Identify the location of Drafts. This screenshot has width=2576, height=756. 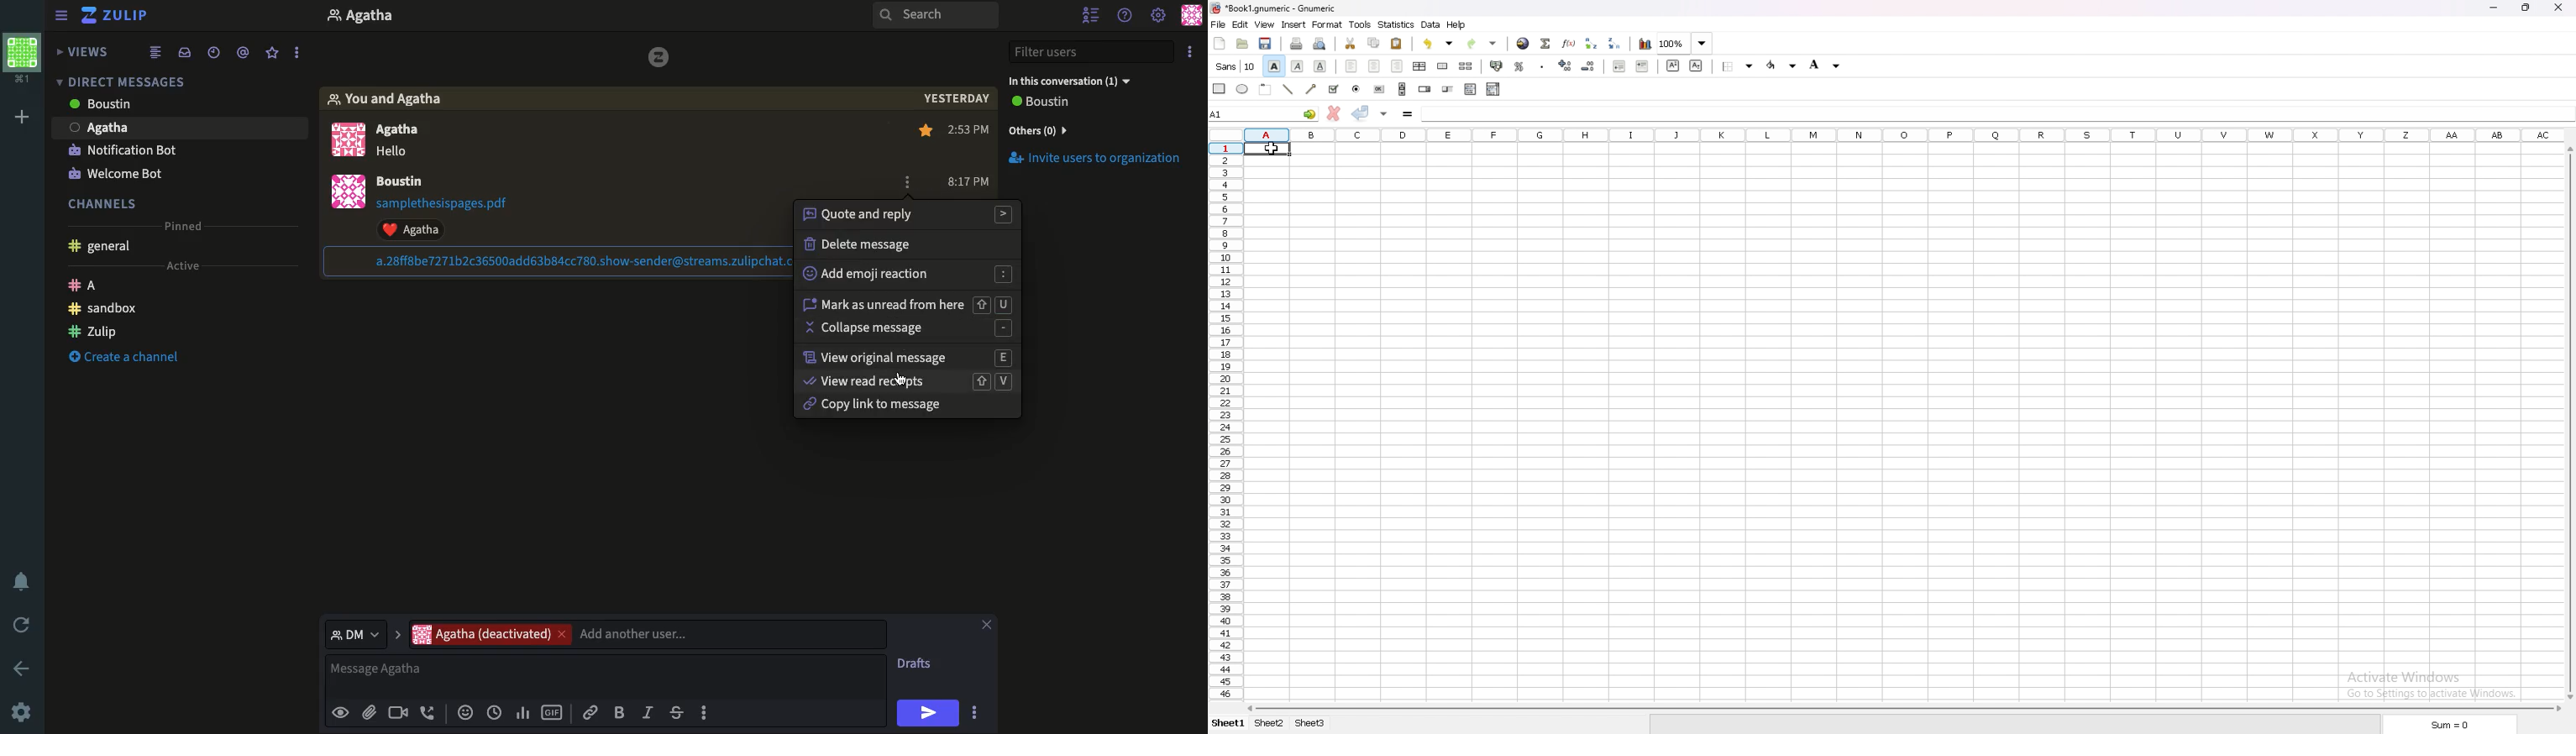
(916, 665).